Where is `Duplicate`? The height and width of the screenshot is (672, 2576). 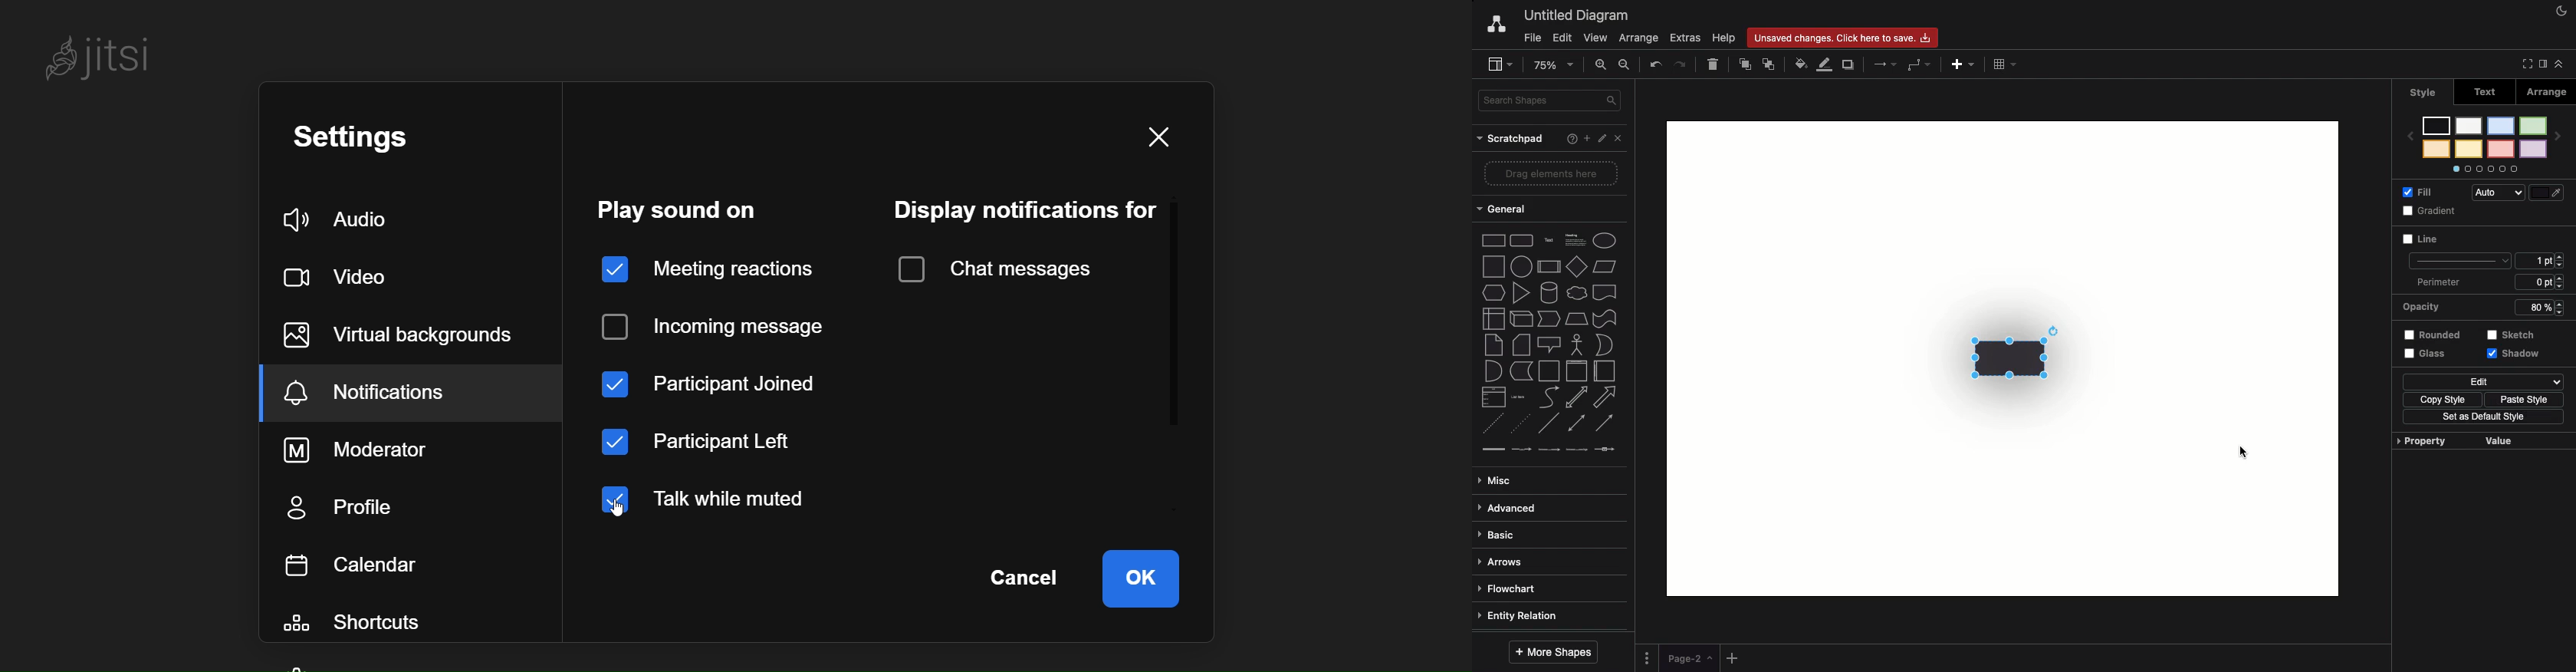
Duplicate is located at coordinates (1848, 65).